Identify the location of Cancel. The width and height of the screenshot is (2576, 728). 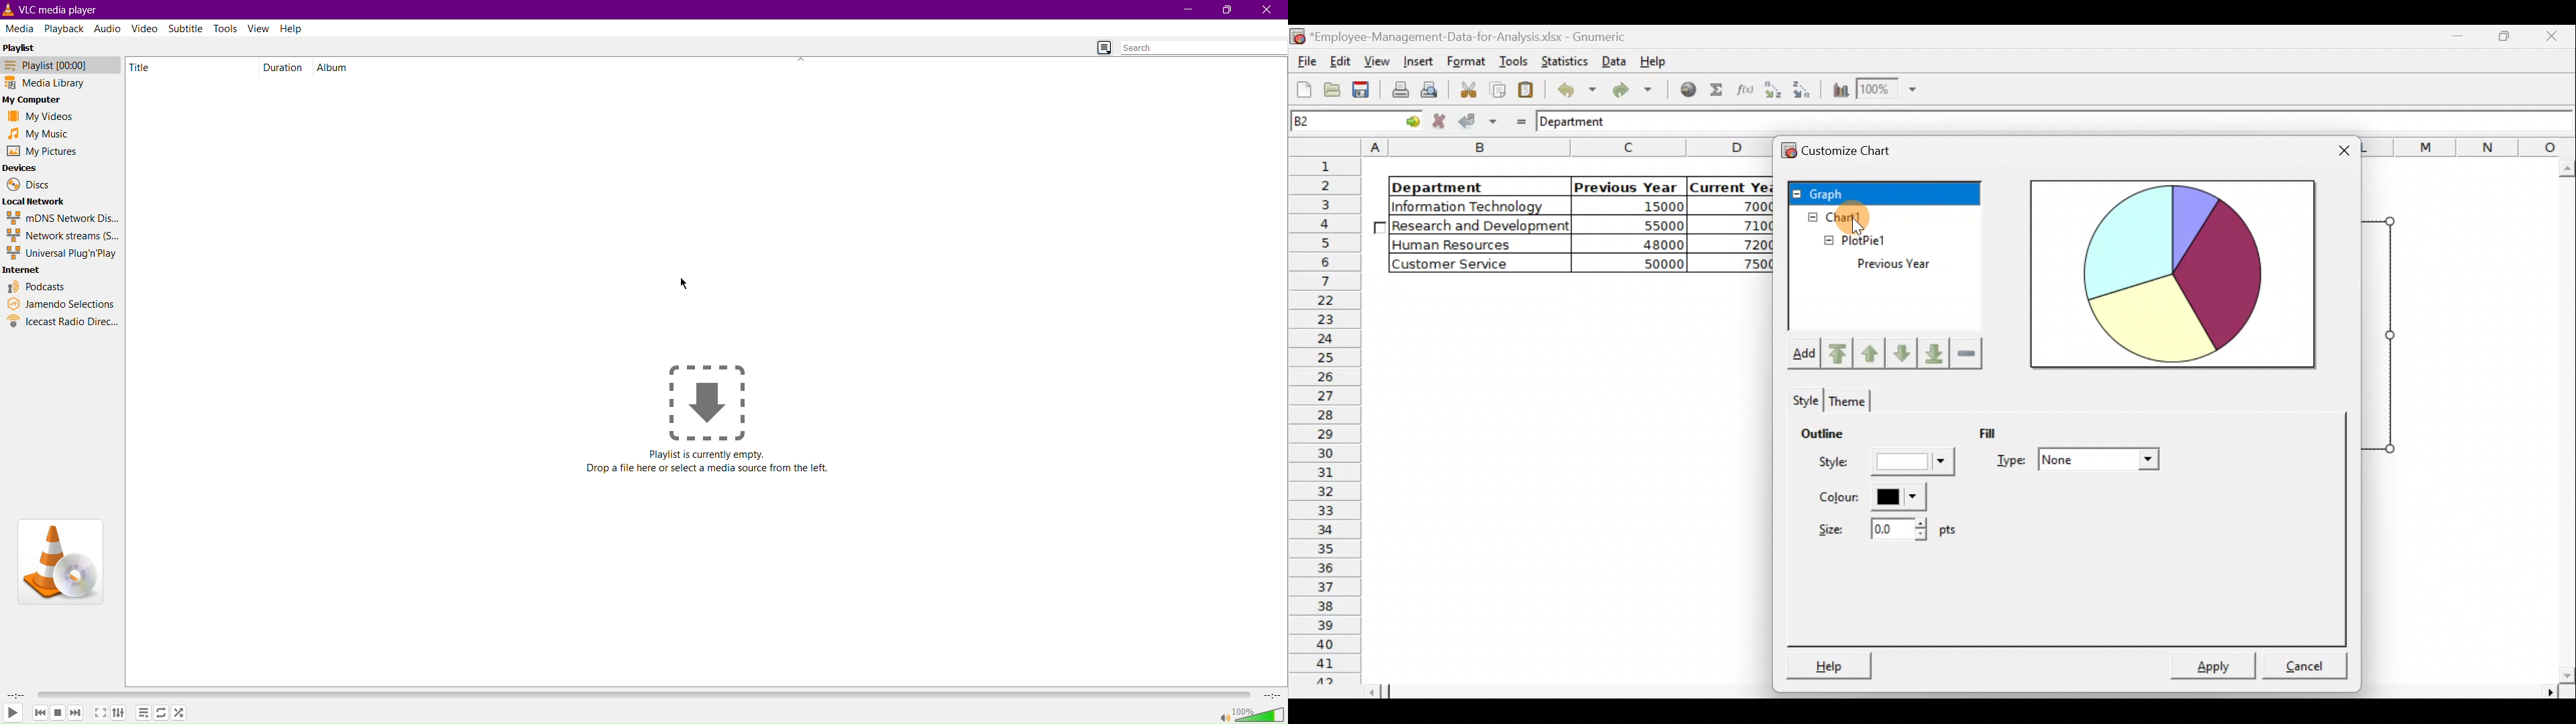
(2305, 663).